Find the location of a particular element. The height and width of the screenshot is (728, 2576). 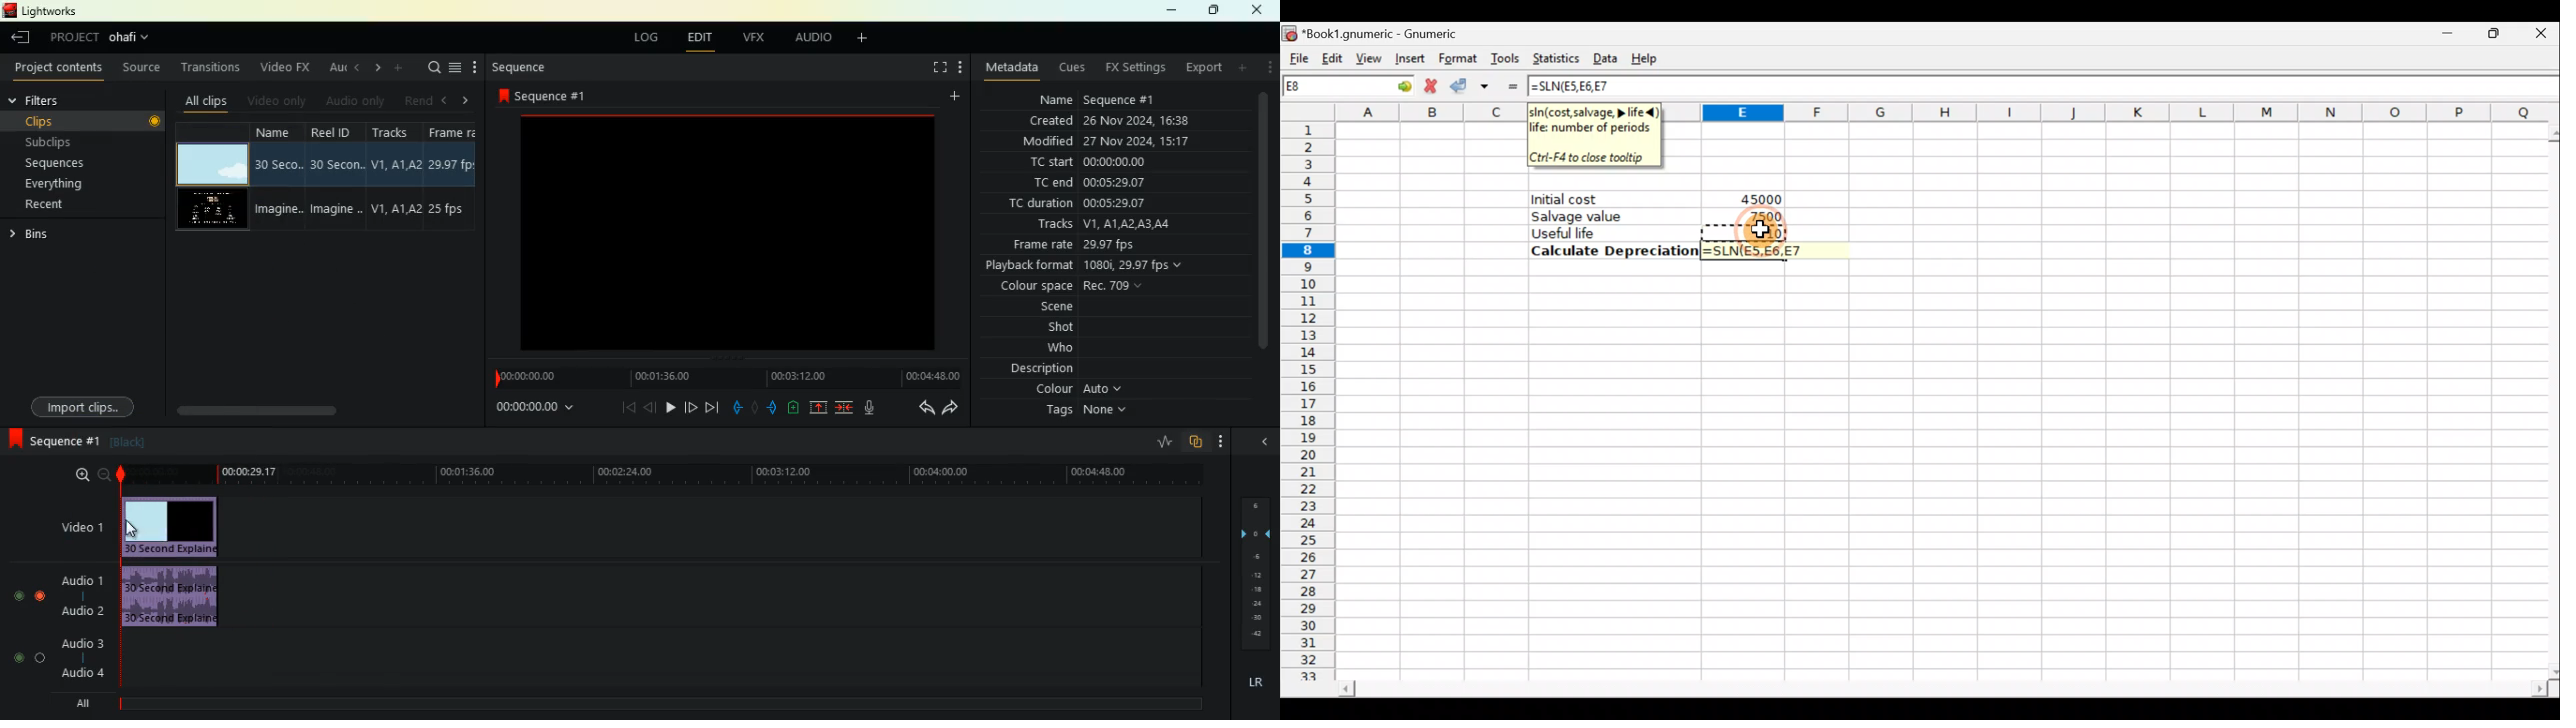

audio is located at coordinates (815, 40).